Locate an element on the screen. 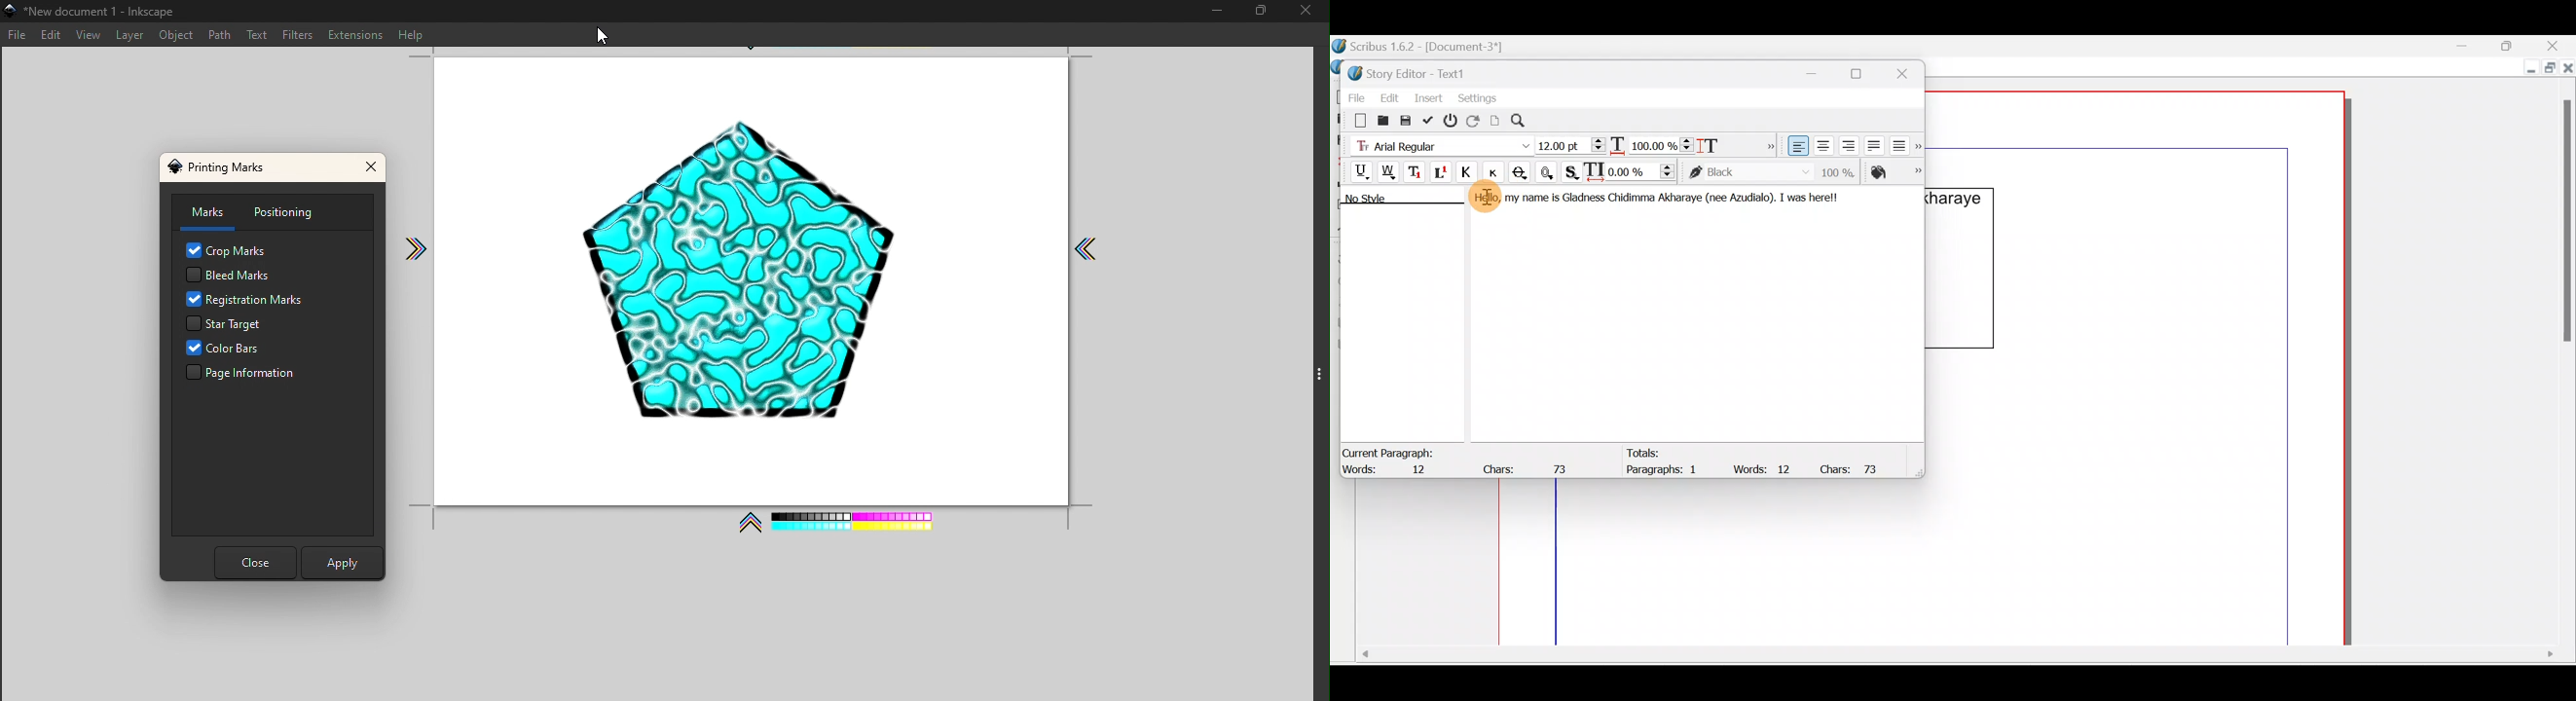  Close is located at coordinates (252, 564).